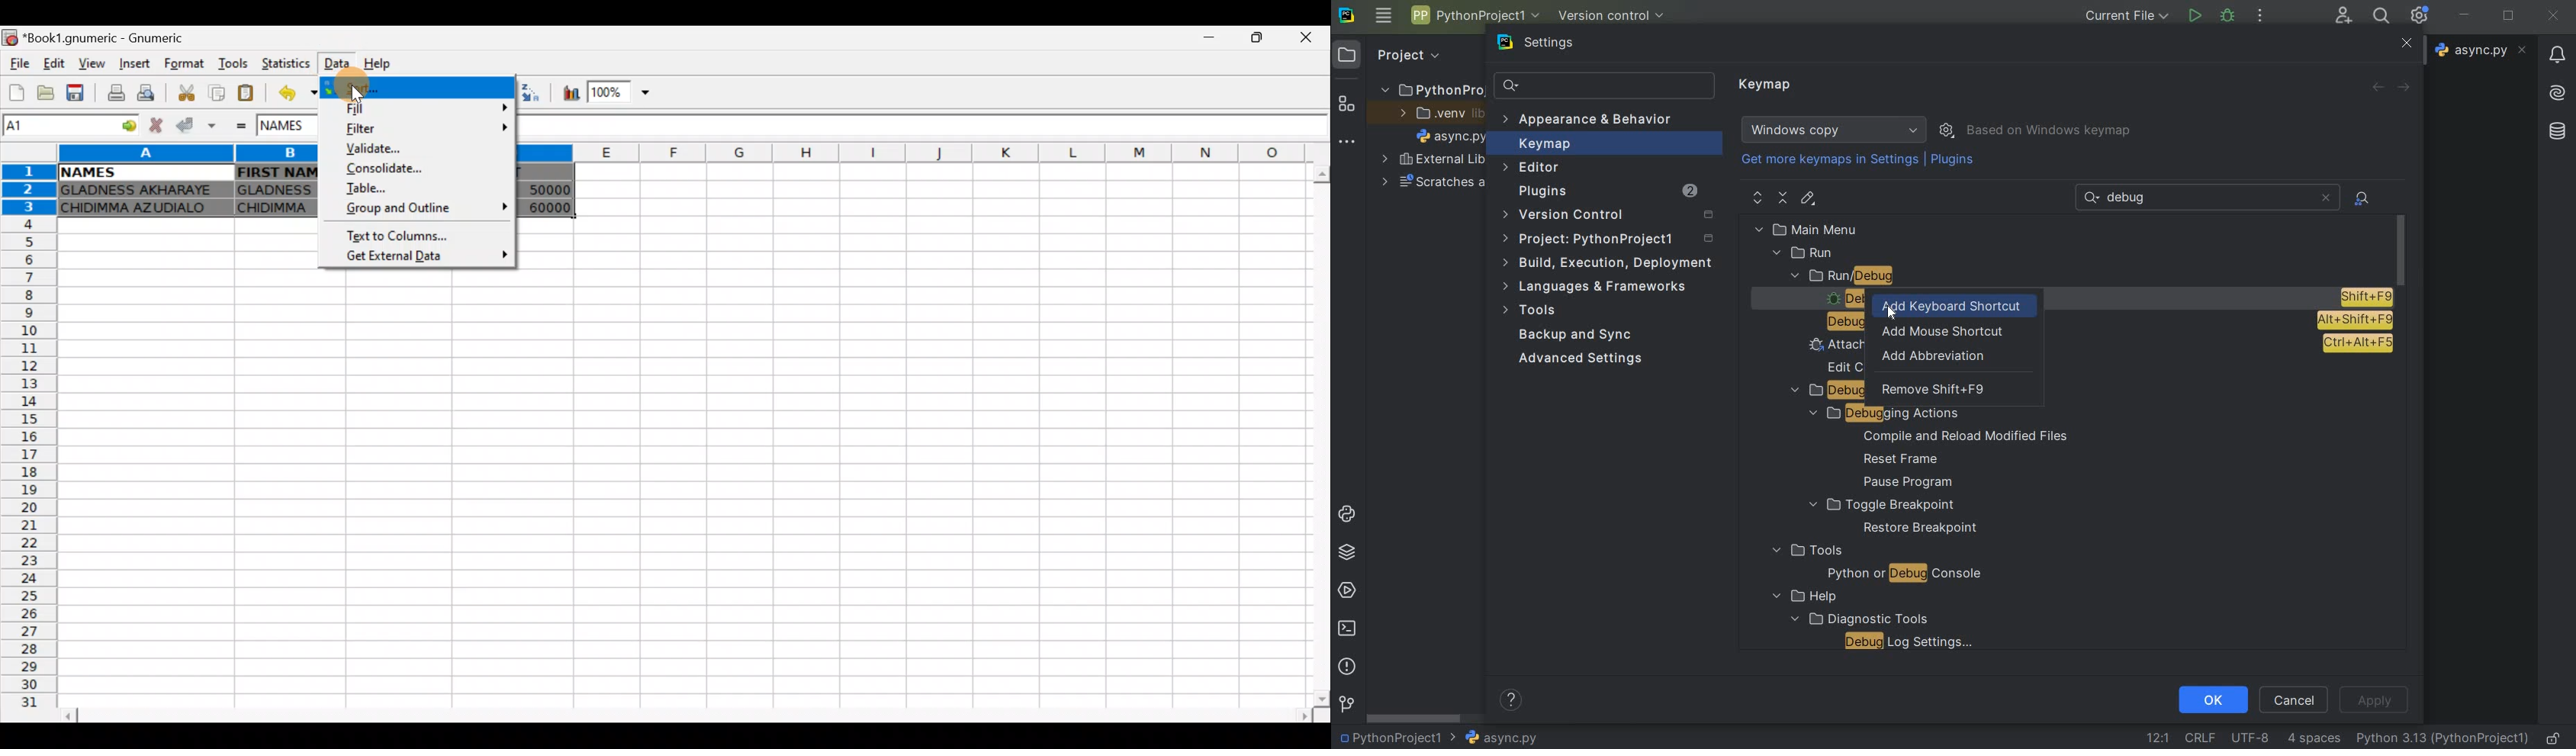  I want to click on GLADNESS AKHARAYE, so click(141, 191).